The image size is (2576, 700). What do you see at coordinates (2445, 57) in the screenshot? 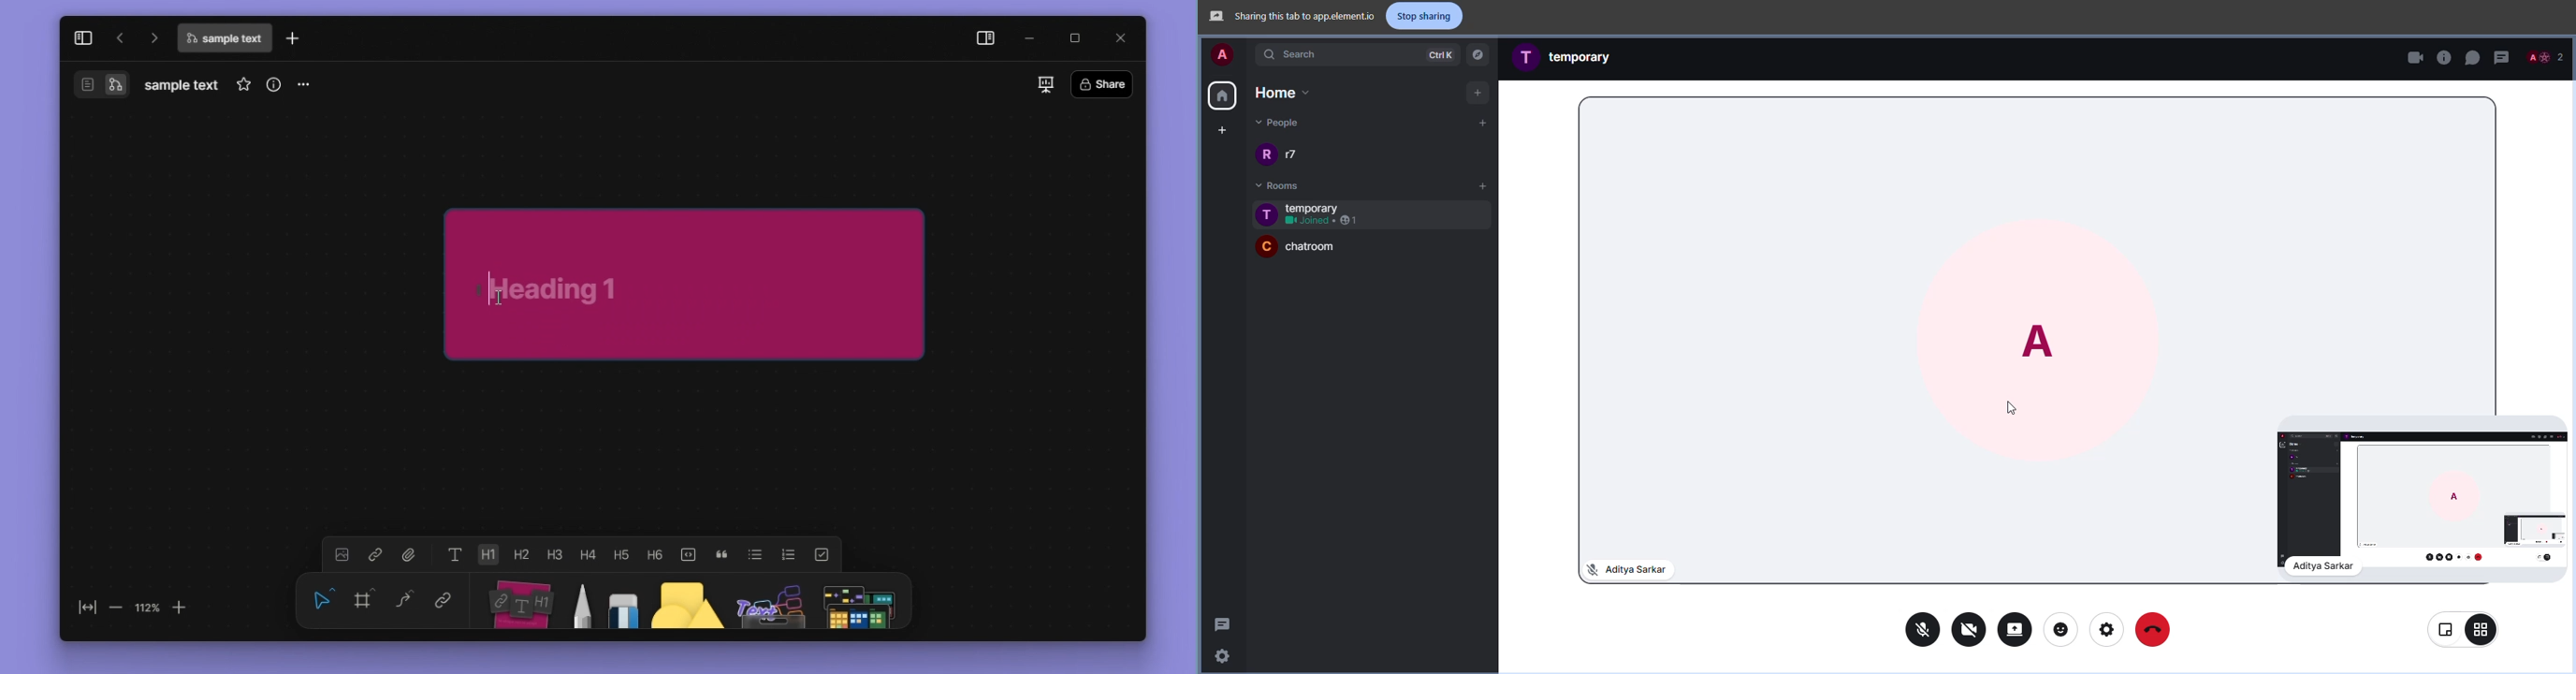
I see `voice call` at bounding box center [2445, 57].